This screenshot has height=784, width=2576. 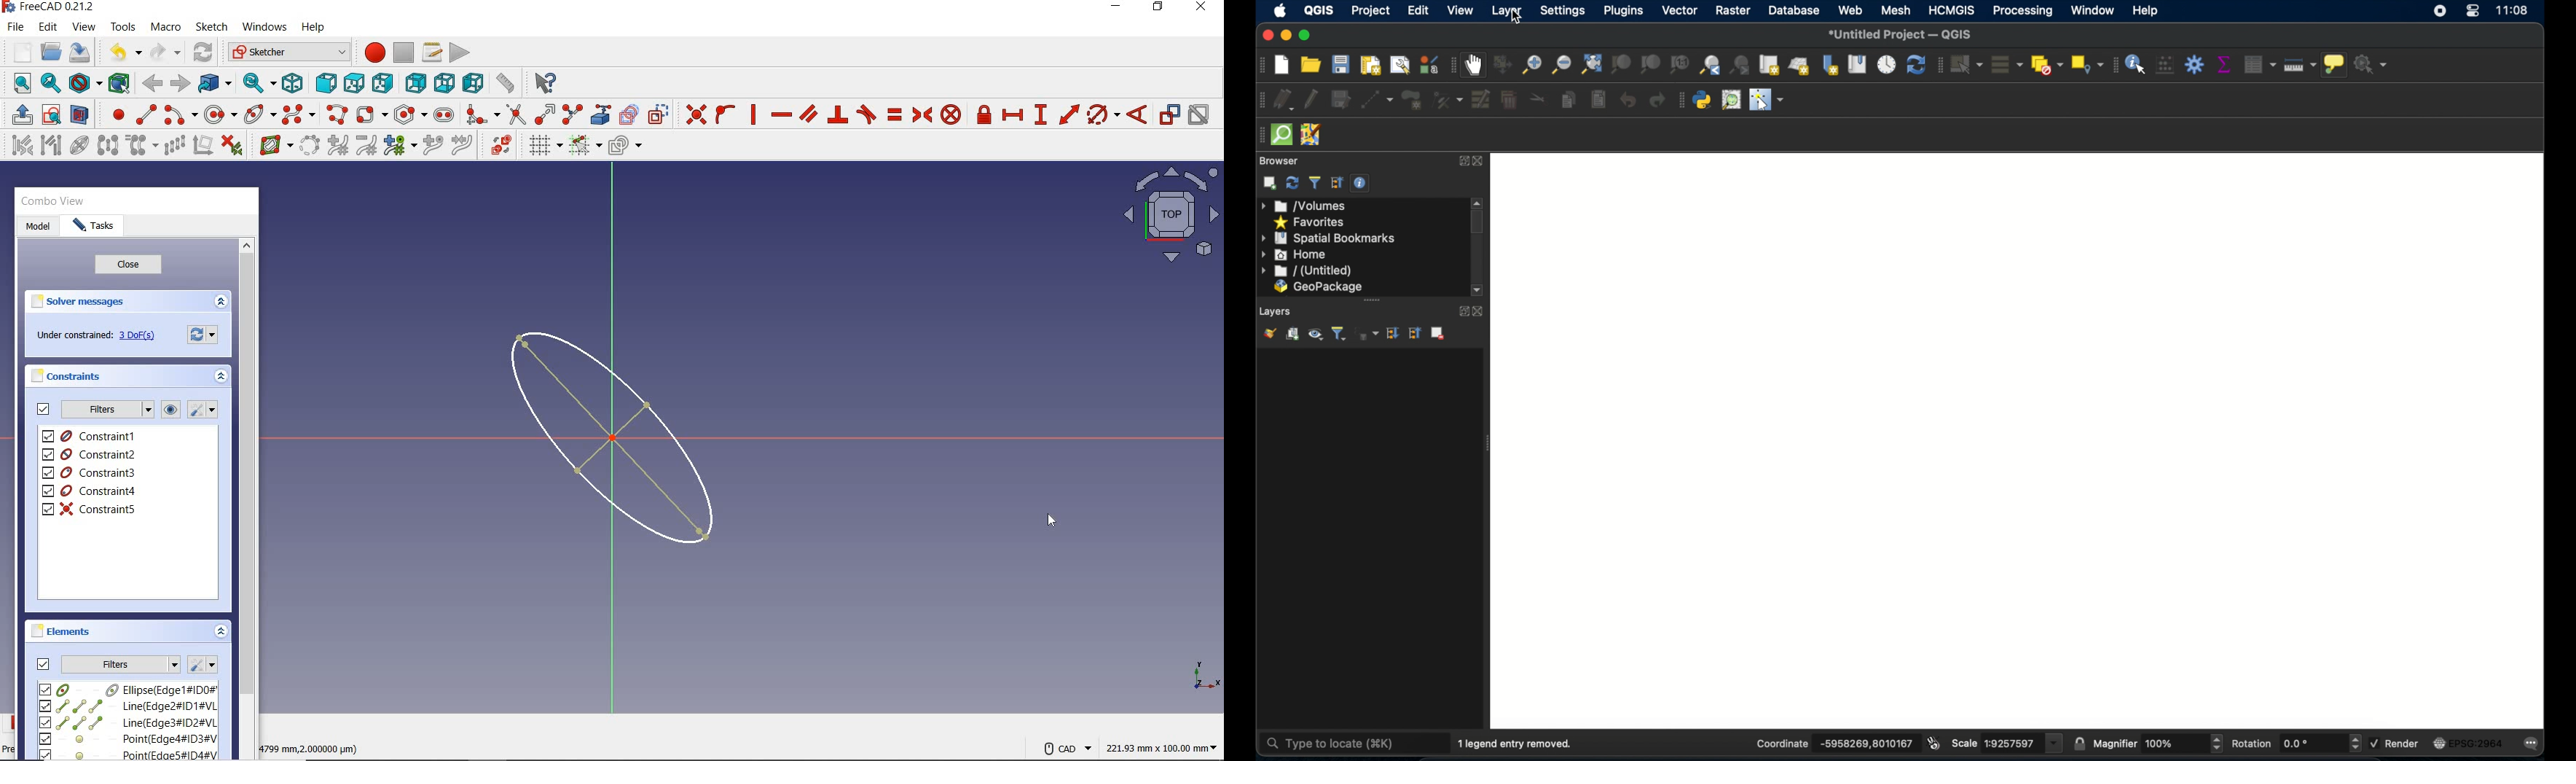 What do you see at coordinates (2473, 743) in the screenshot?
I see `current csr` at bounding box center [2473, 743].